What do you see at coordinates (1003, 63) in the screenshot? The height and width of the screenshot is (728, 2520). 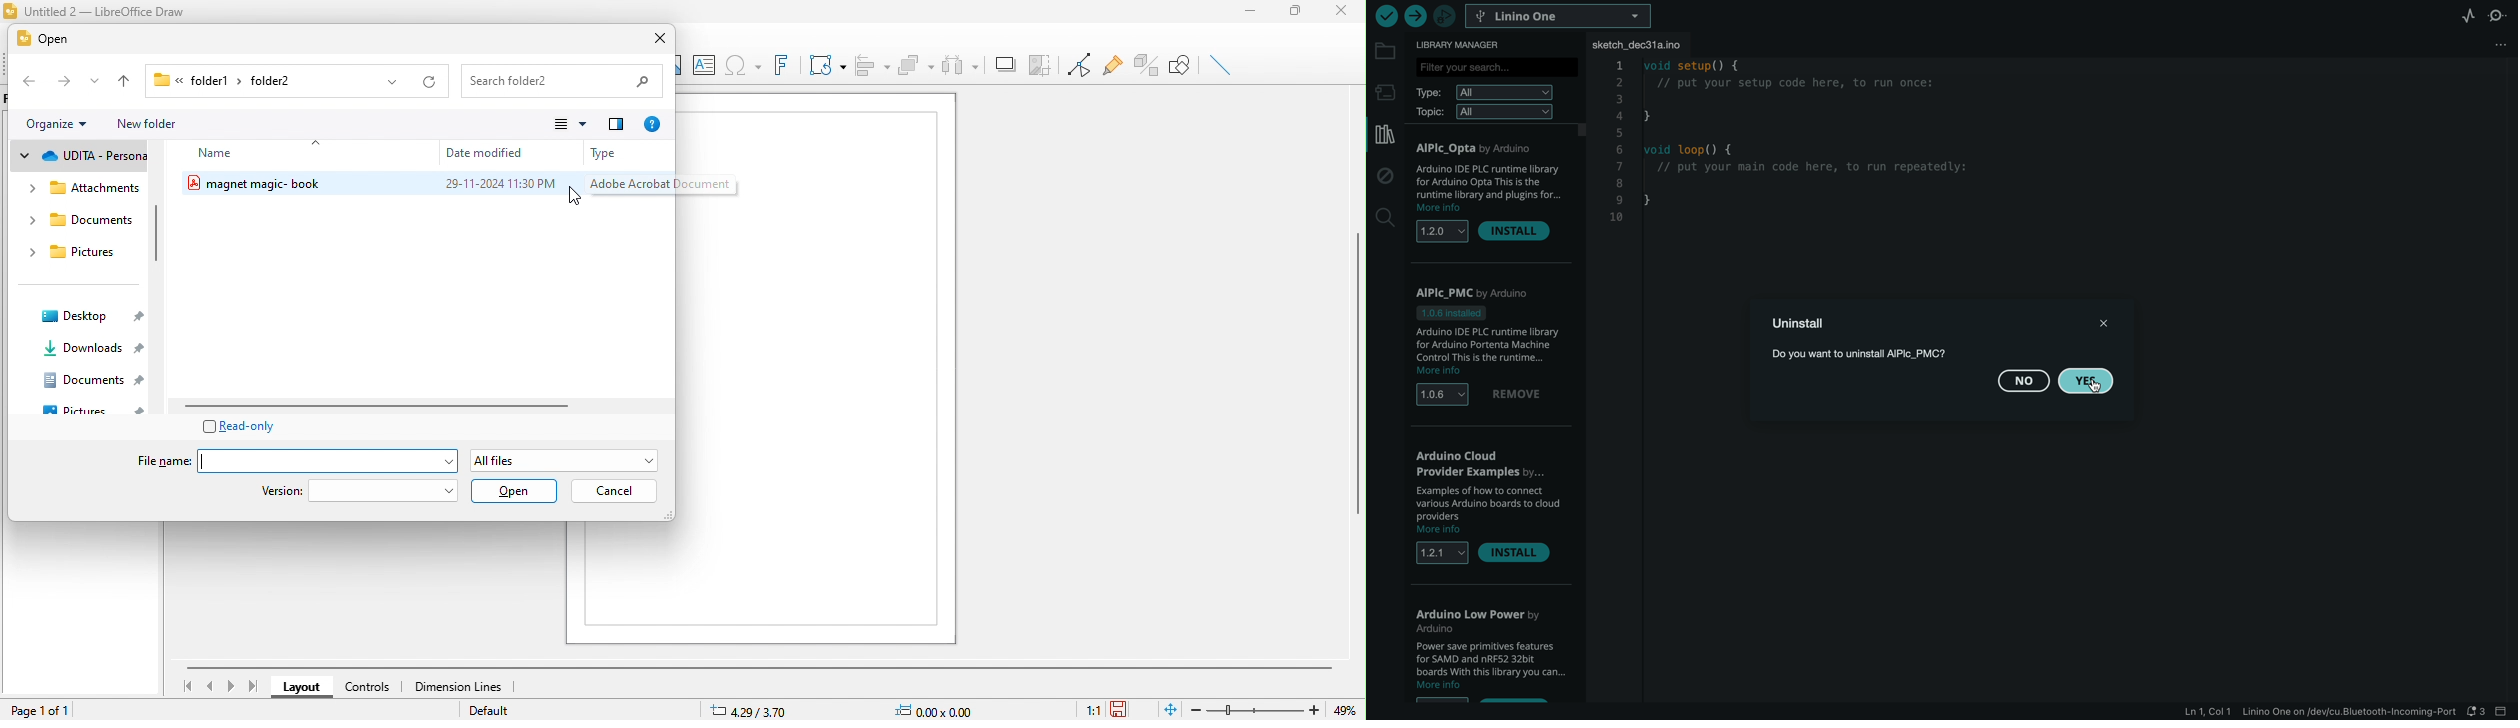 I see `shadow` at bounding box center [1003, 63].